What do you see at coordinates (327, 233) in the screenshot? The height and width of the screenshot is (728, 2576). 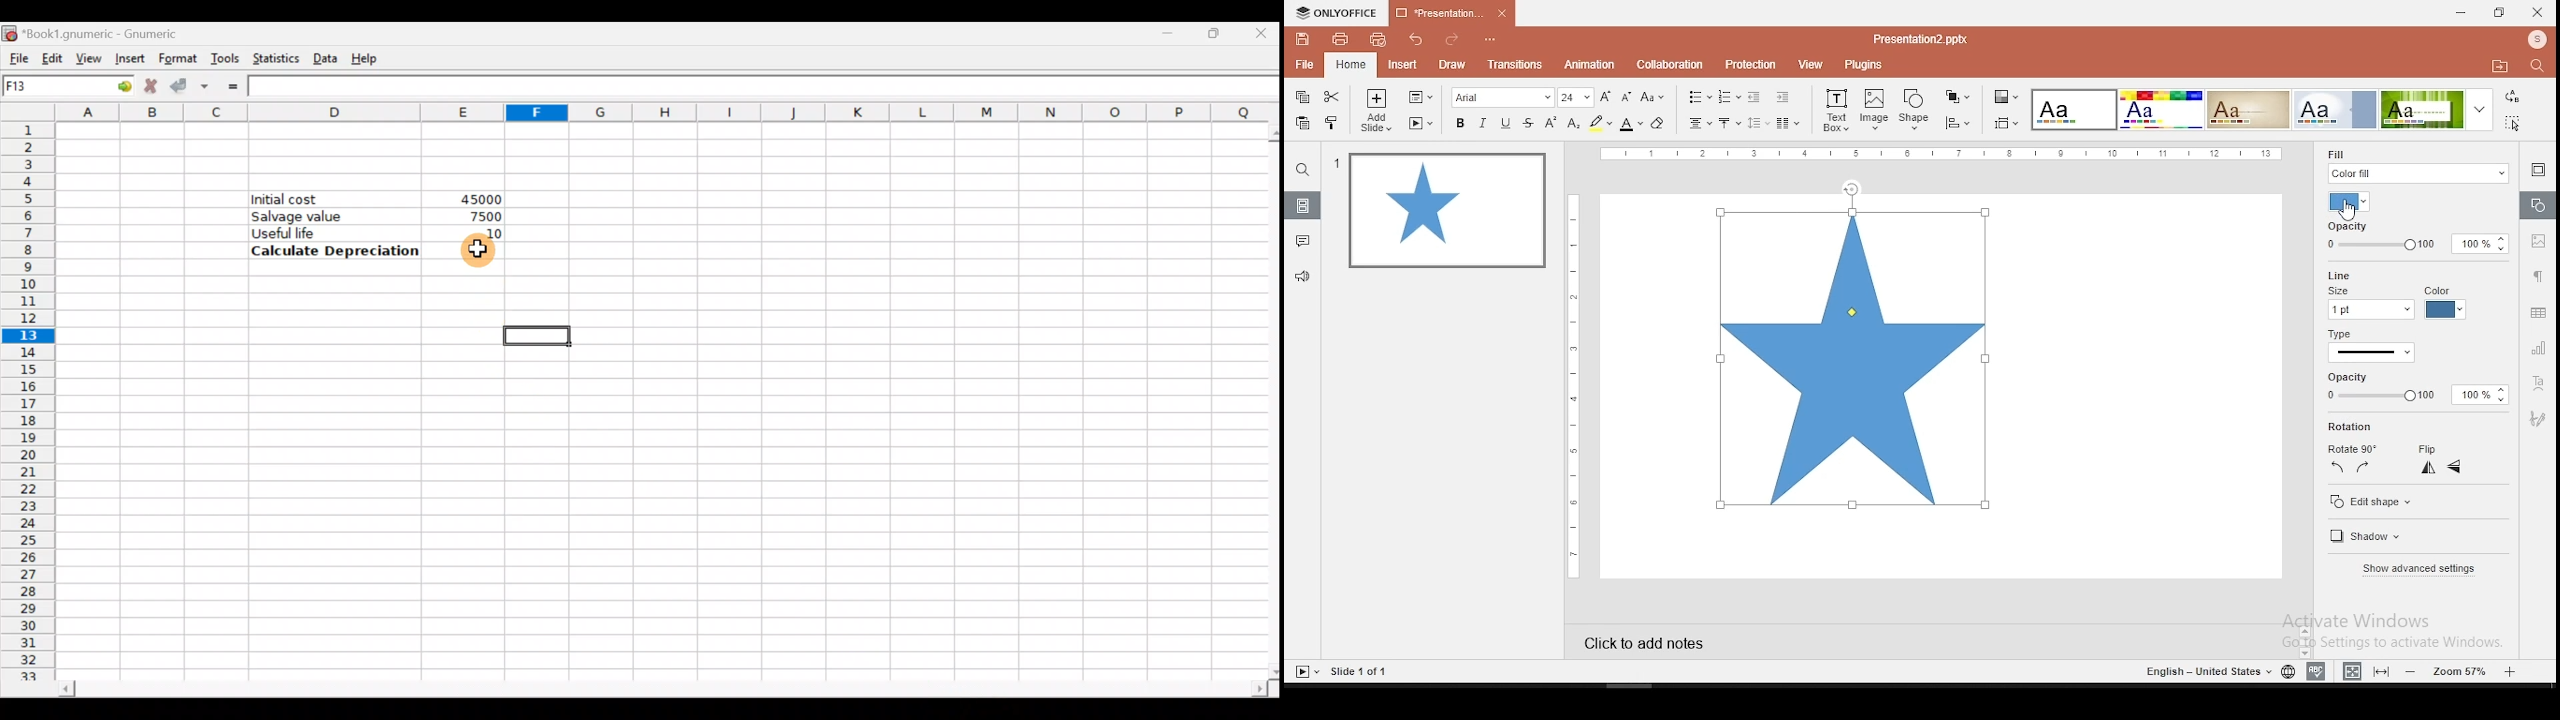 I see `Useful life` at bounding box center [327, 233].